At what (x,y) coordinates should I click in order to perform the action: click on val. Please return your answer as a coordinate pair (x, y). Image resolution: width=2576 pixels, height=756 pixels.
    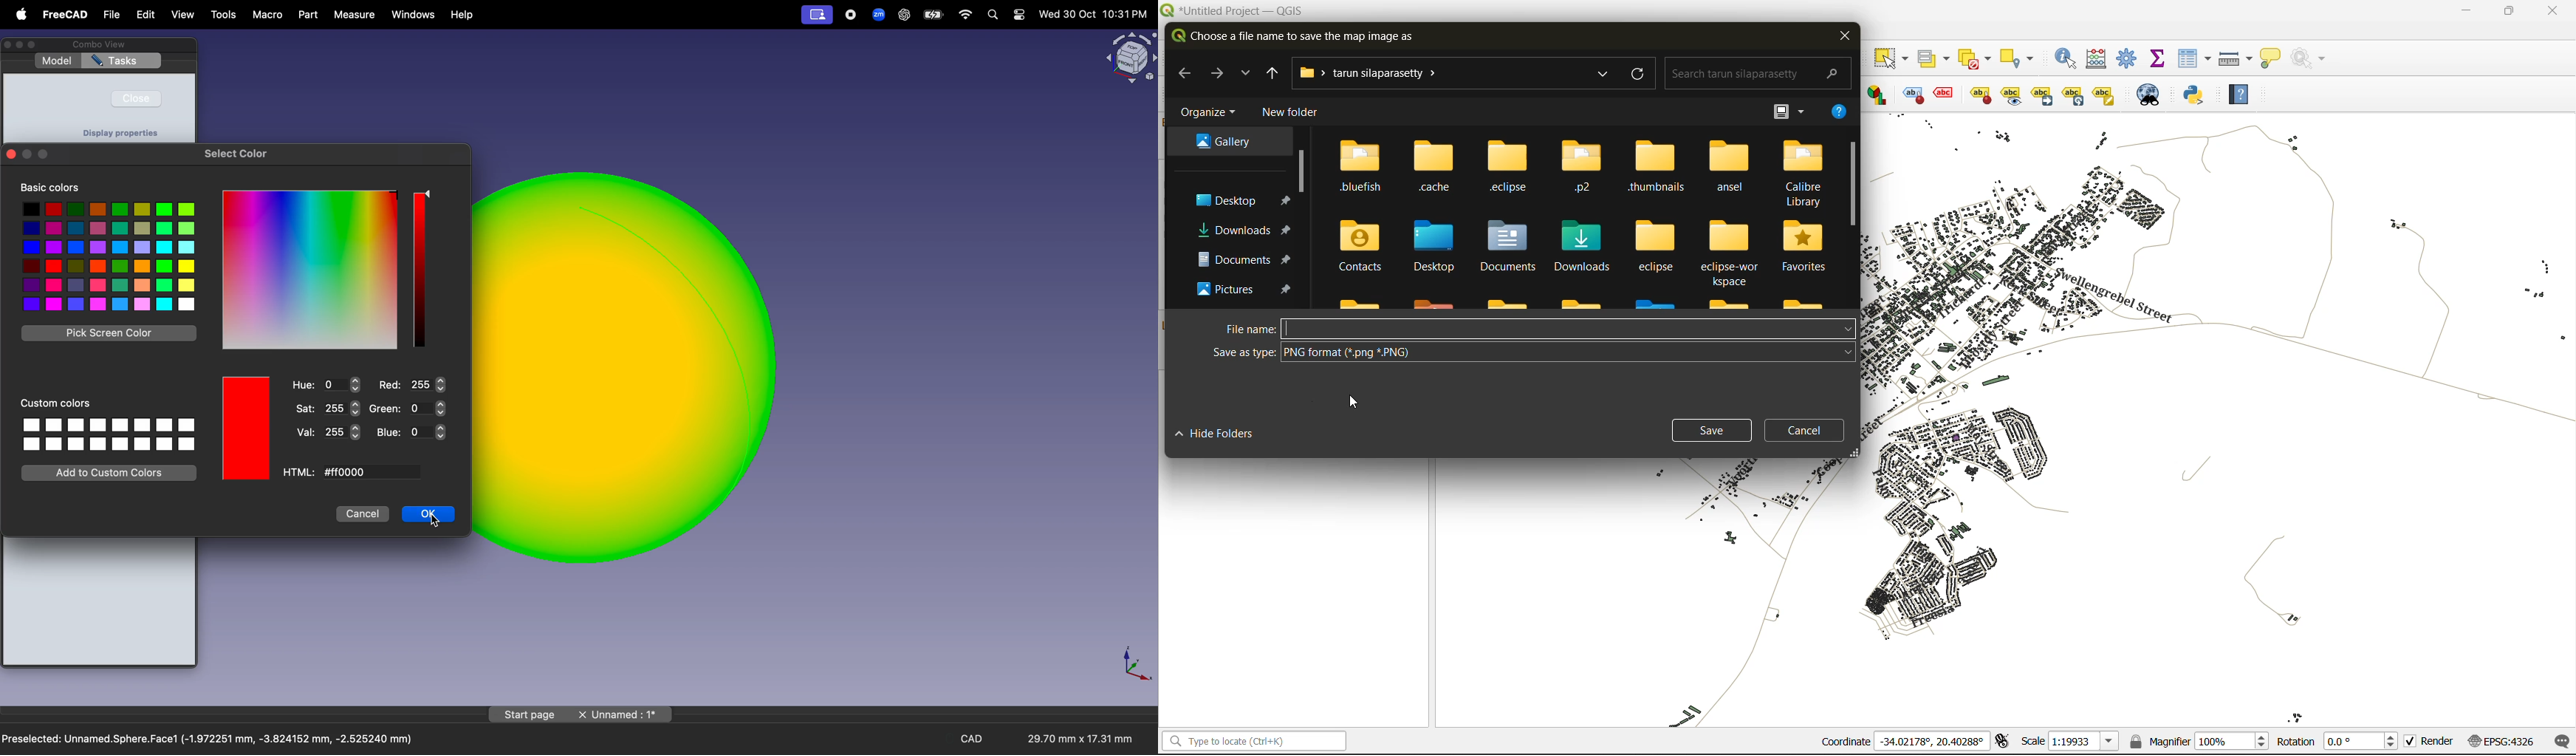
    Looking at the image, I should click on (328, 432).